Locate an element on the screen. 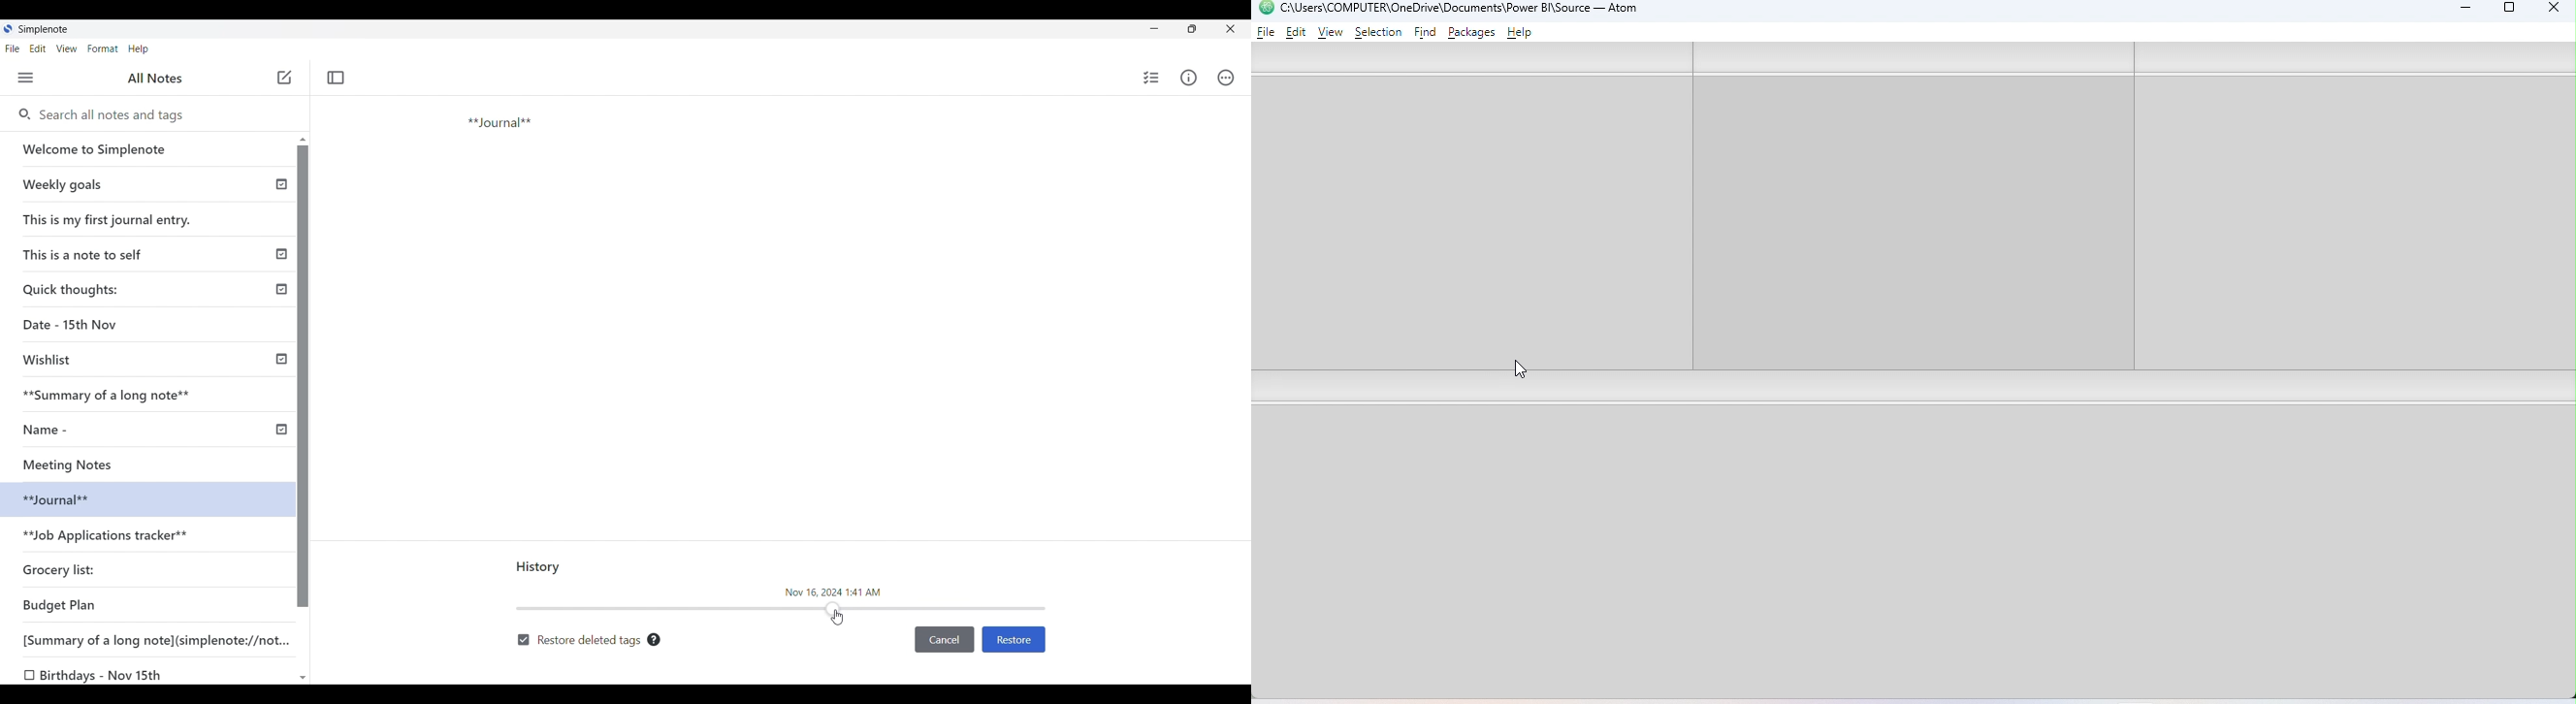 Image resolution: width=2576 pixels, height=728 pixels. This is my first journal entry. is located at coordinates (108, 219).